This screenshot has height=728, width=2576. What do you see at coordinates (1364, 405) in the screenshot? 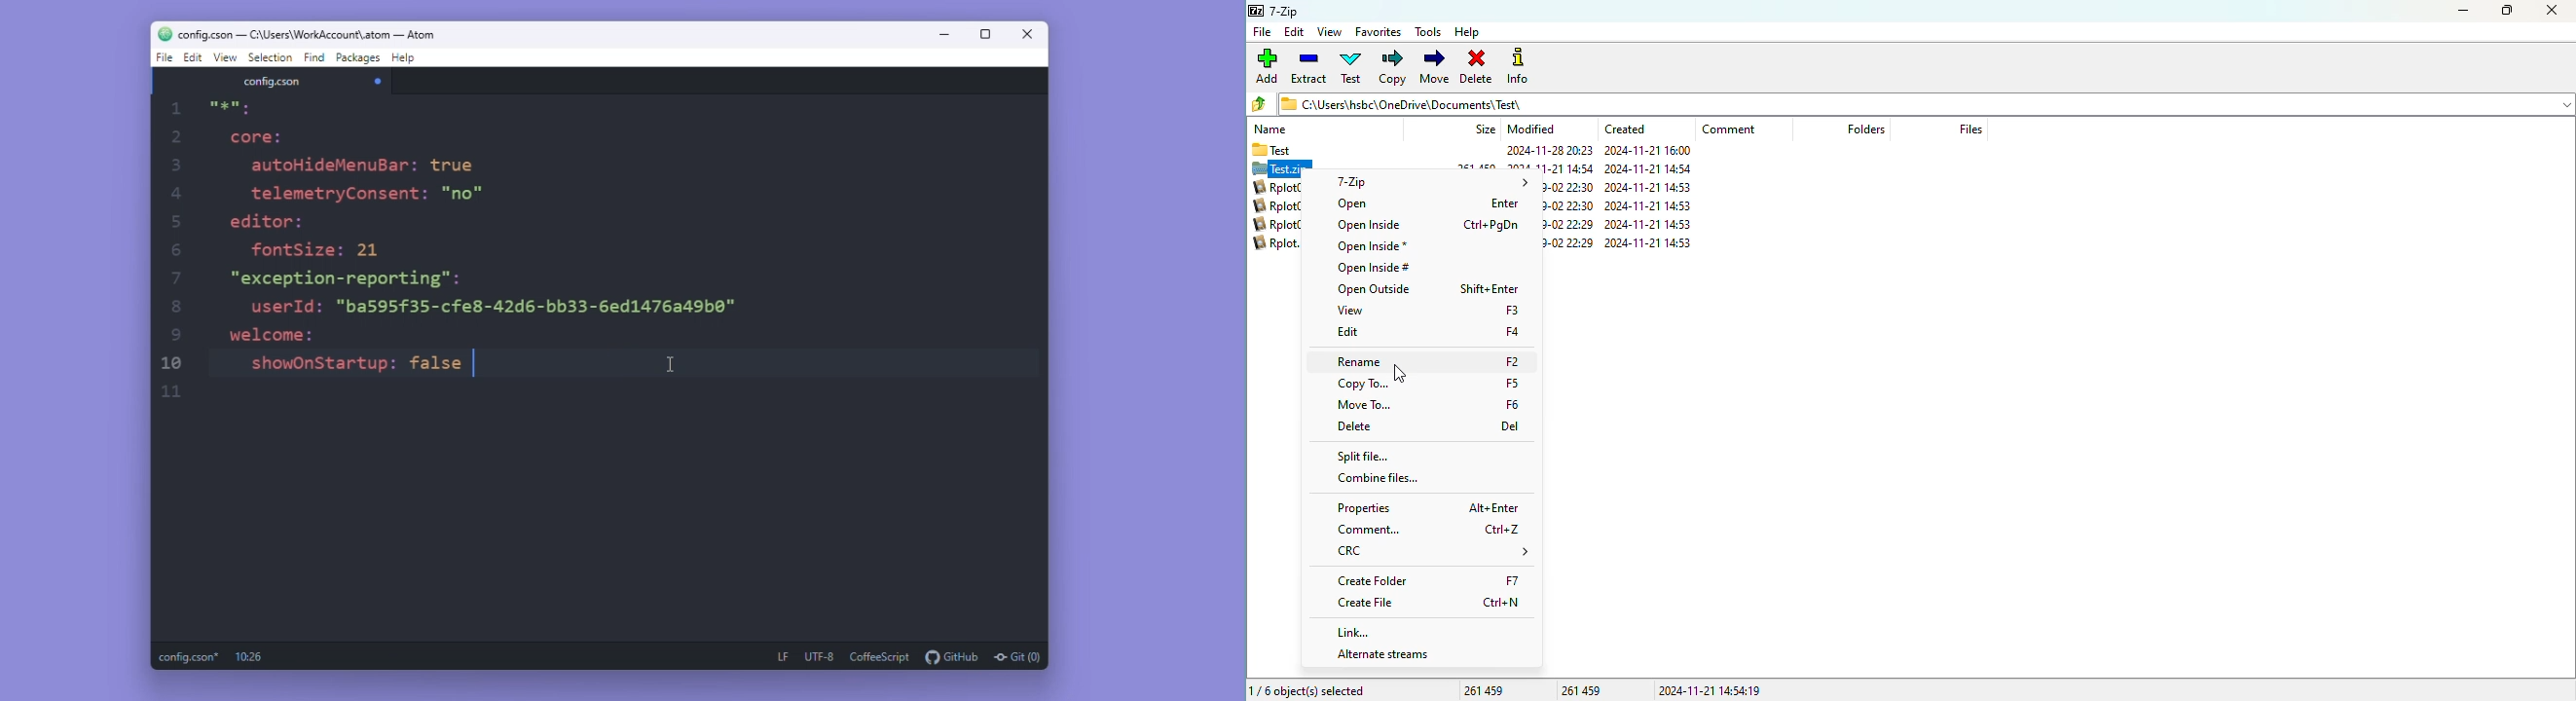
I see `move to` at bounding box center [1364, 405].